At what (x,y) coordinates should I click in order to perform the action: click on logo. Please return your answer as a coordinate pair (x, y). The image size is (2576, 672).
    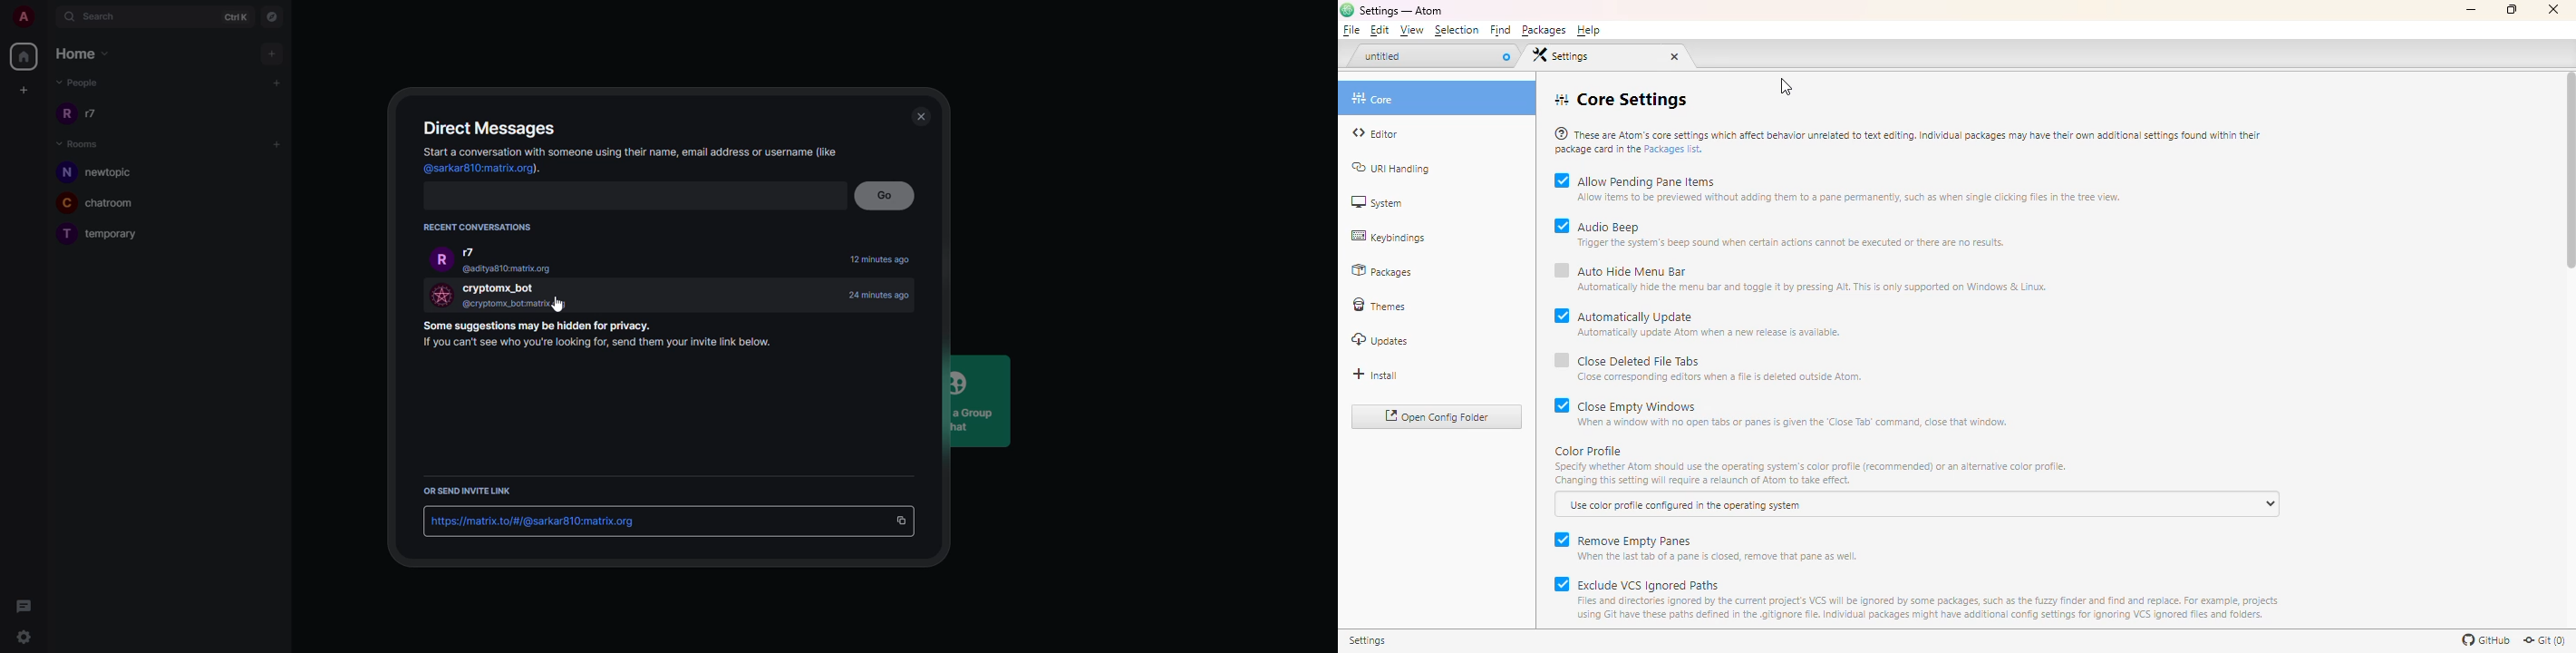
    Looking at the image, I should click on (1346, 9).